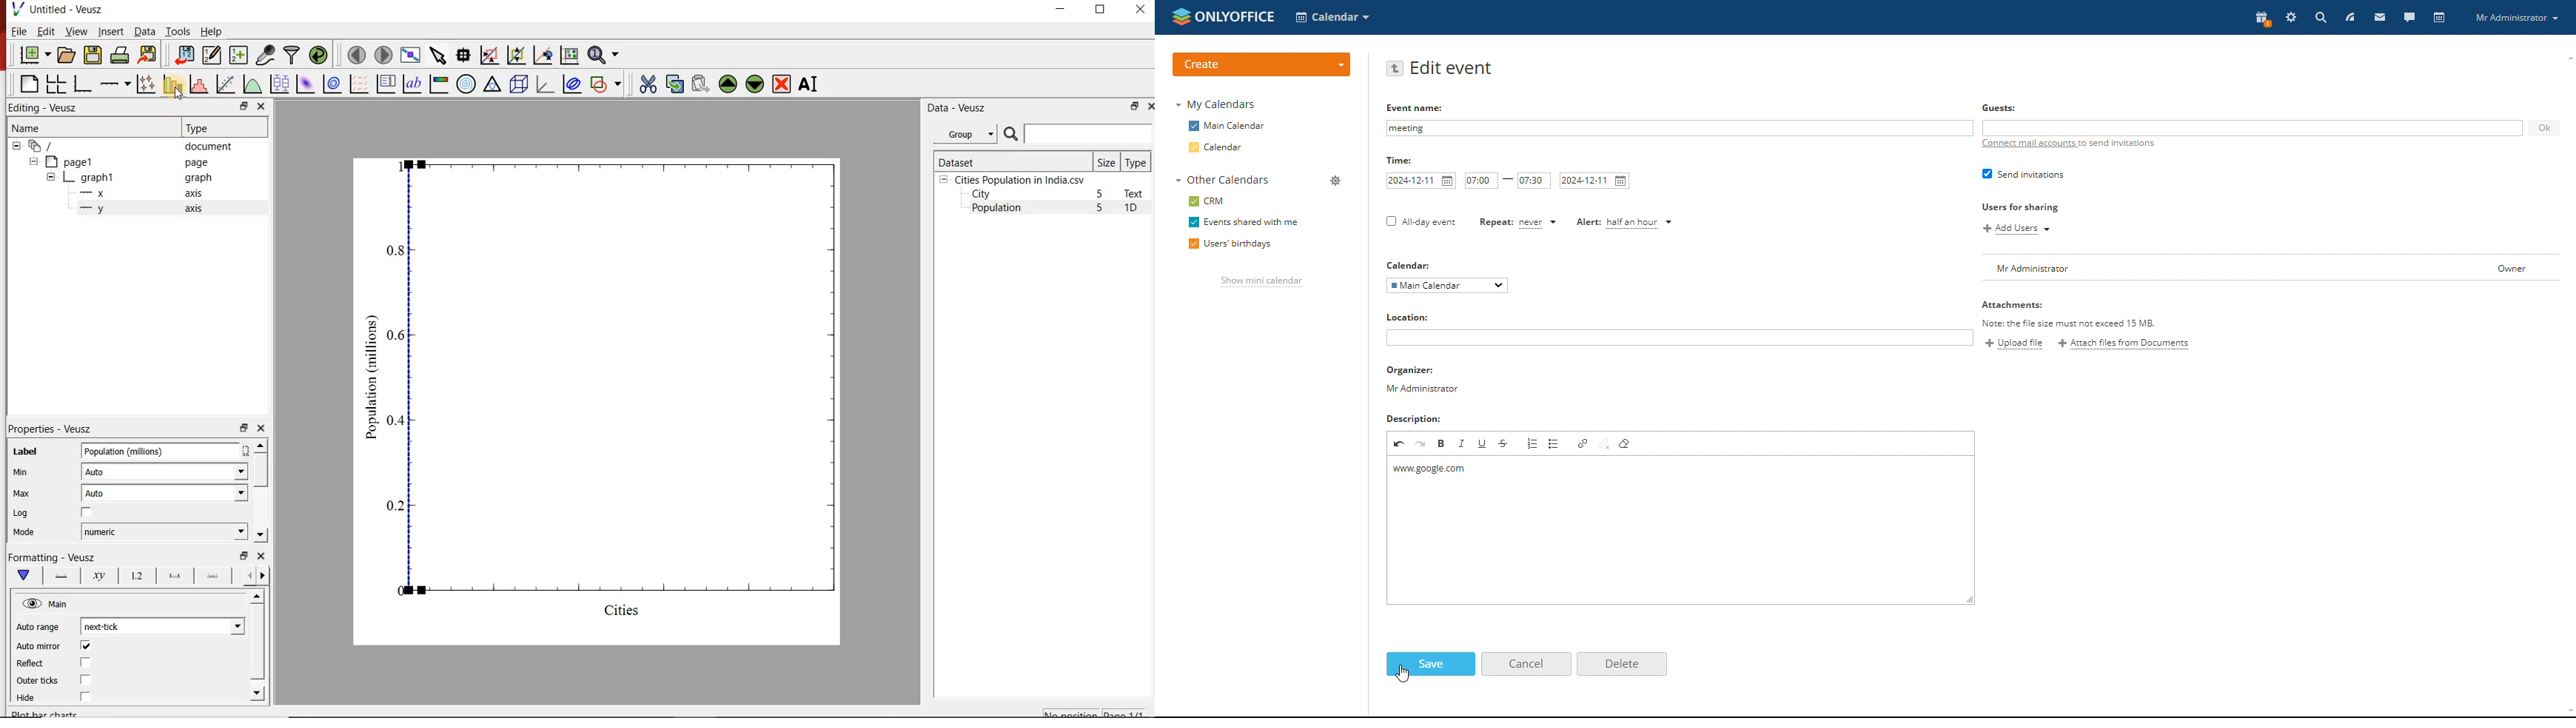 The image size is (2576, 728). What do you see at coordinates (21, 472) in the screenshot?
I see `Min` at bounding box center [21, 472].